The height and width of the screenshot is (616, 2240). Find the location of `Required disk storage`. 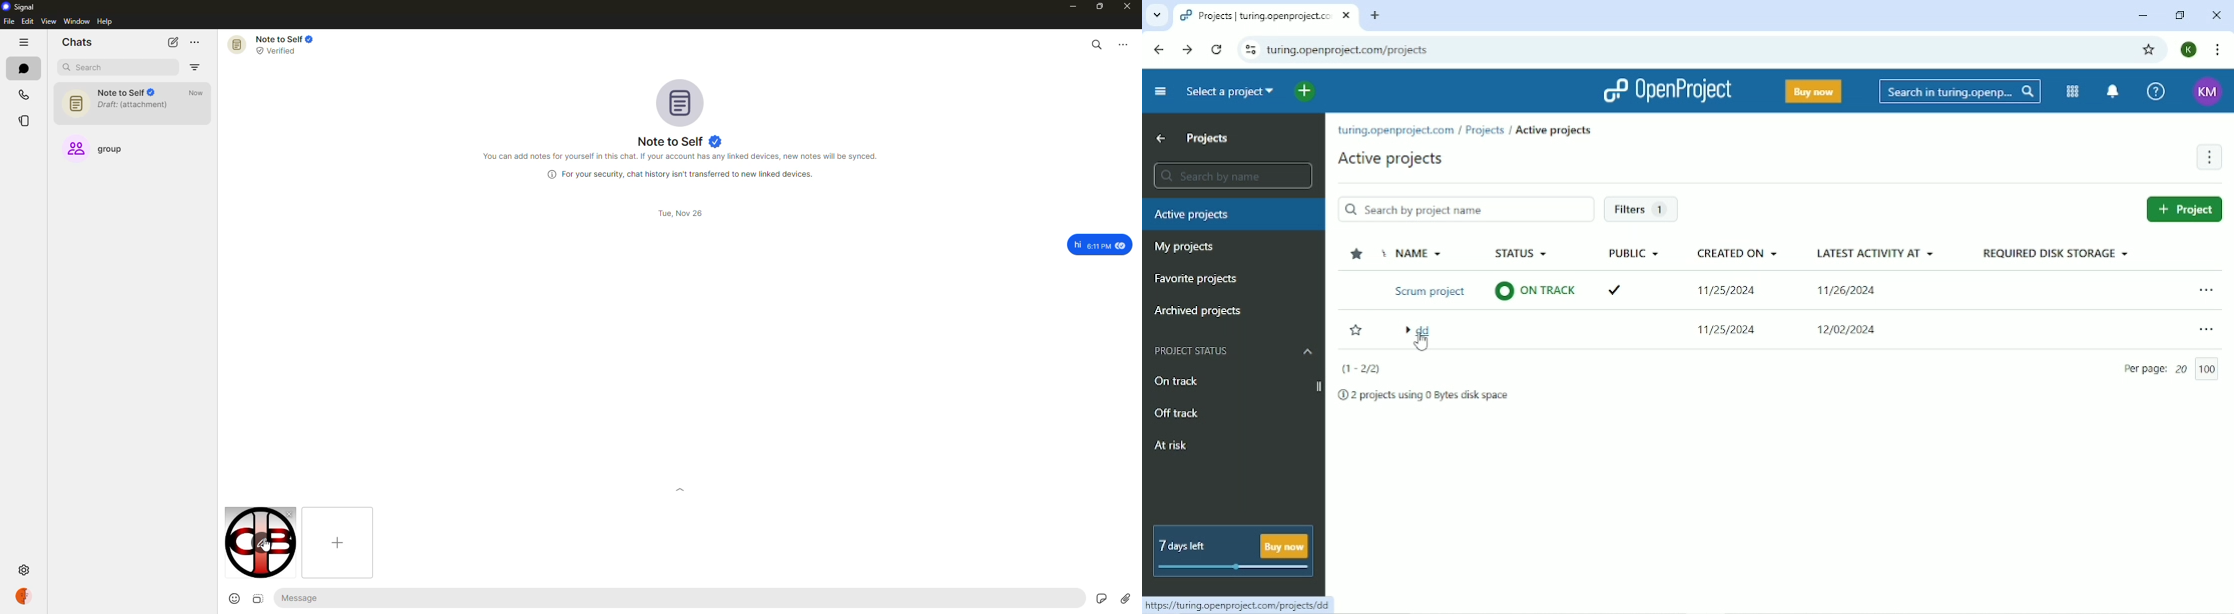

Required disk storage is located at coordinates (2055, 253).